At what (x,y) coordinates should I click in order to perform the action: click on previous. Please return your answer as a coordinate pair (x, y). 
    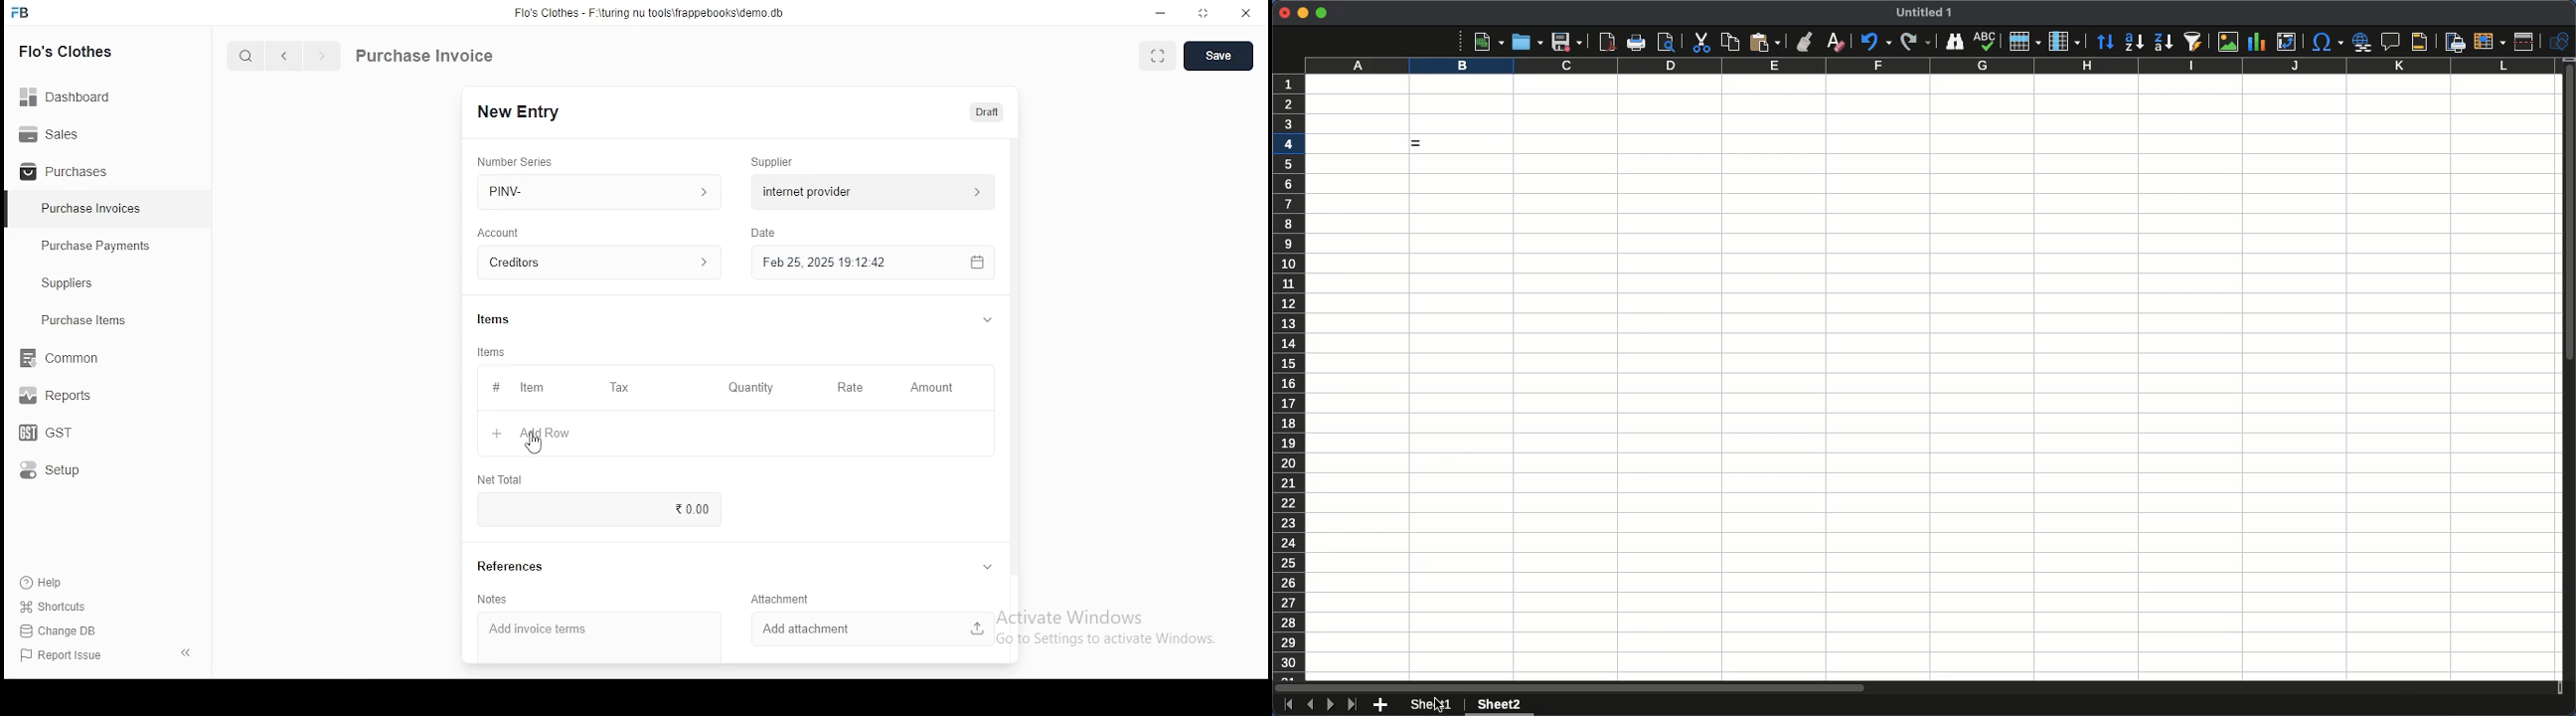
    Looking at the image, I should click on (285, 57).